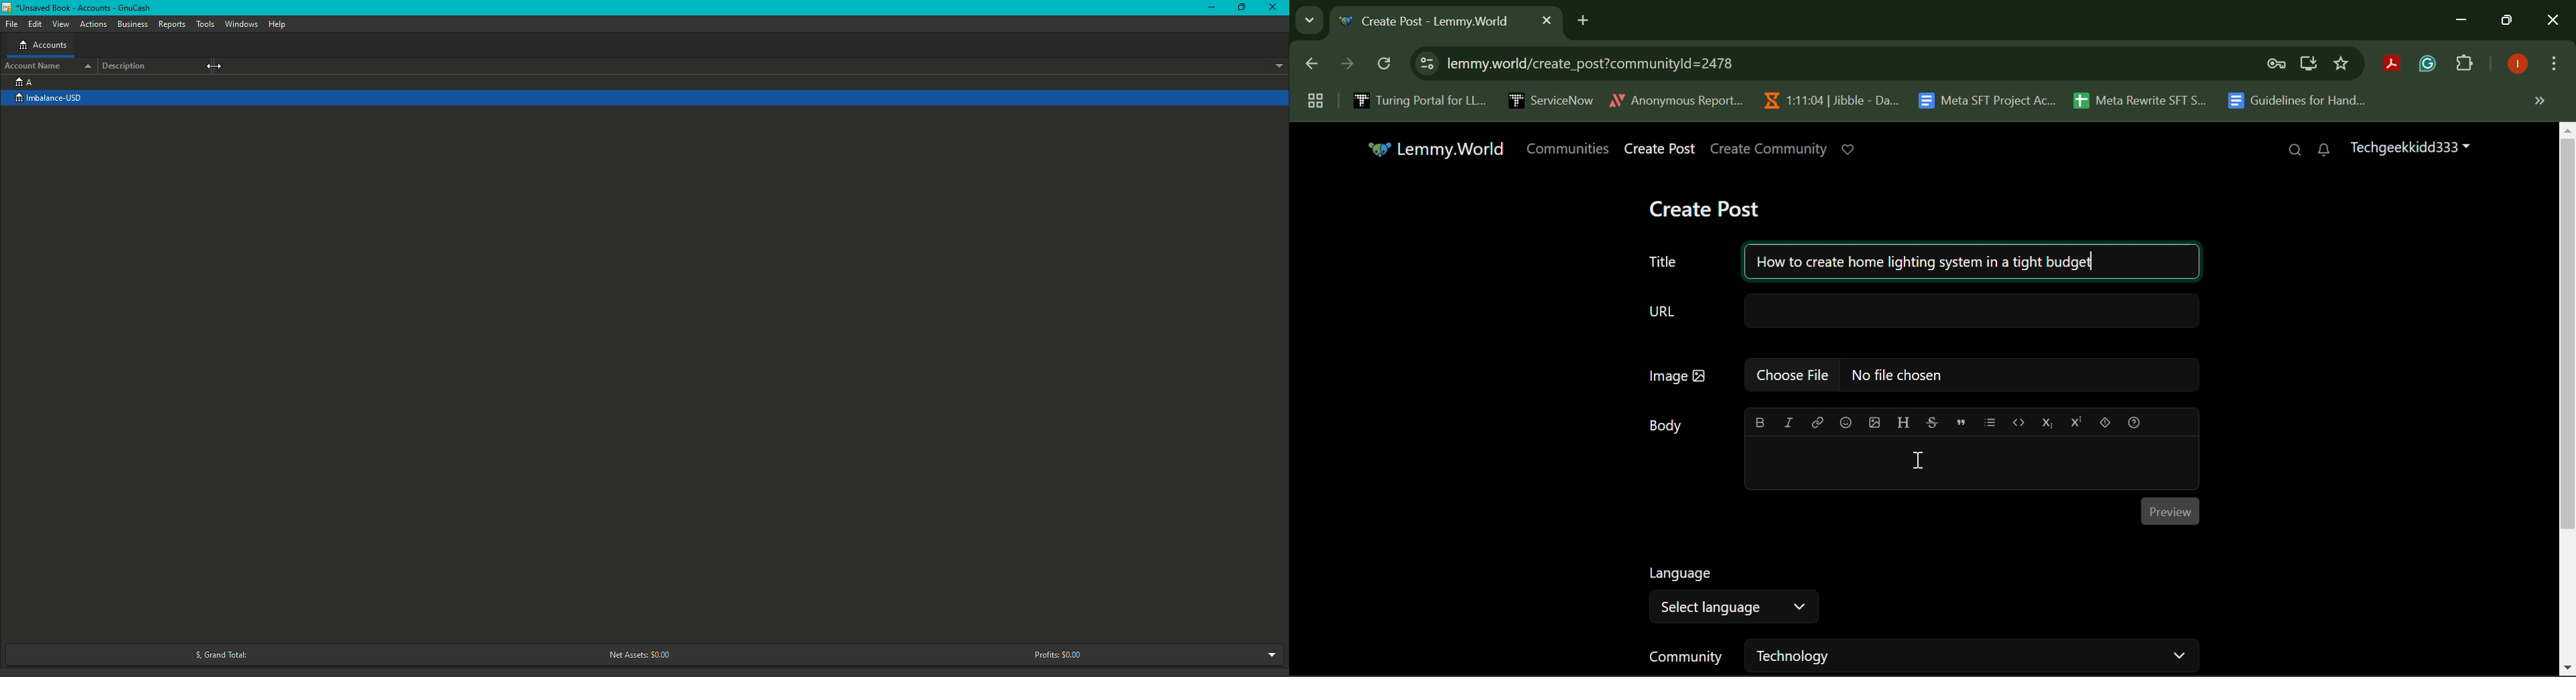  I want to click on emoji, so click(1847, 422).